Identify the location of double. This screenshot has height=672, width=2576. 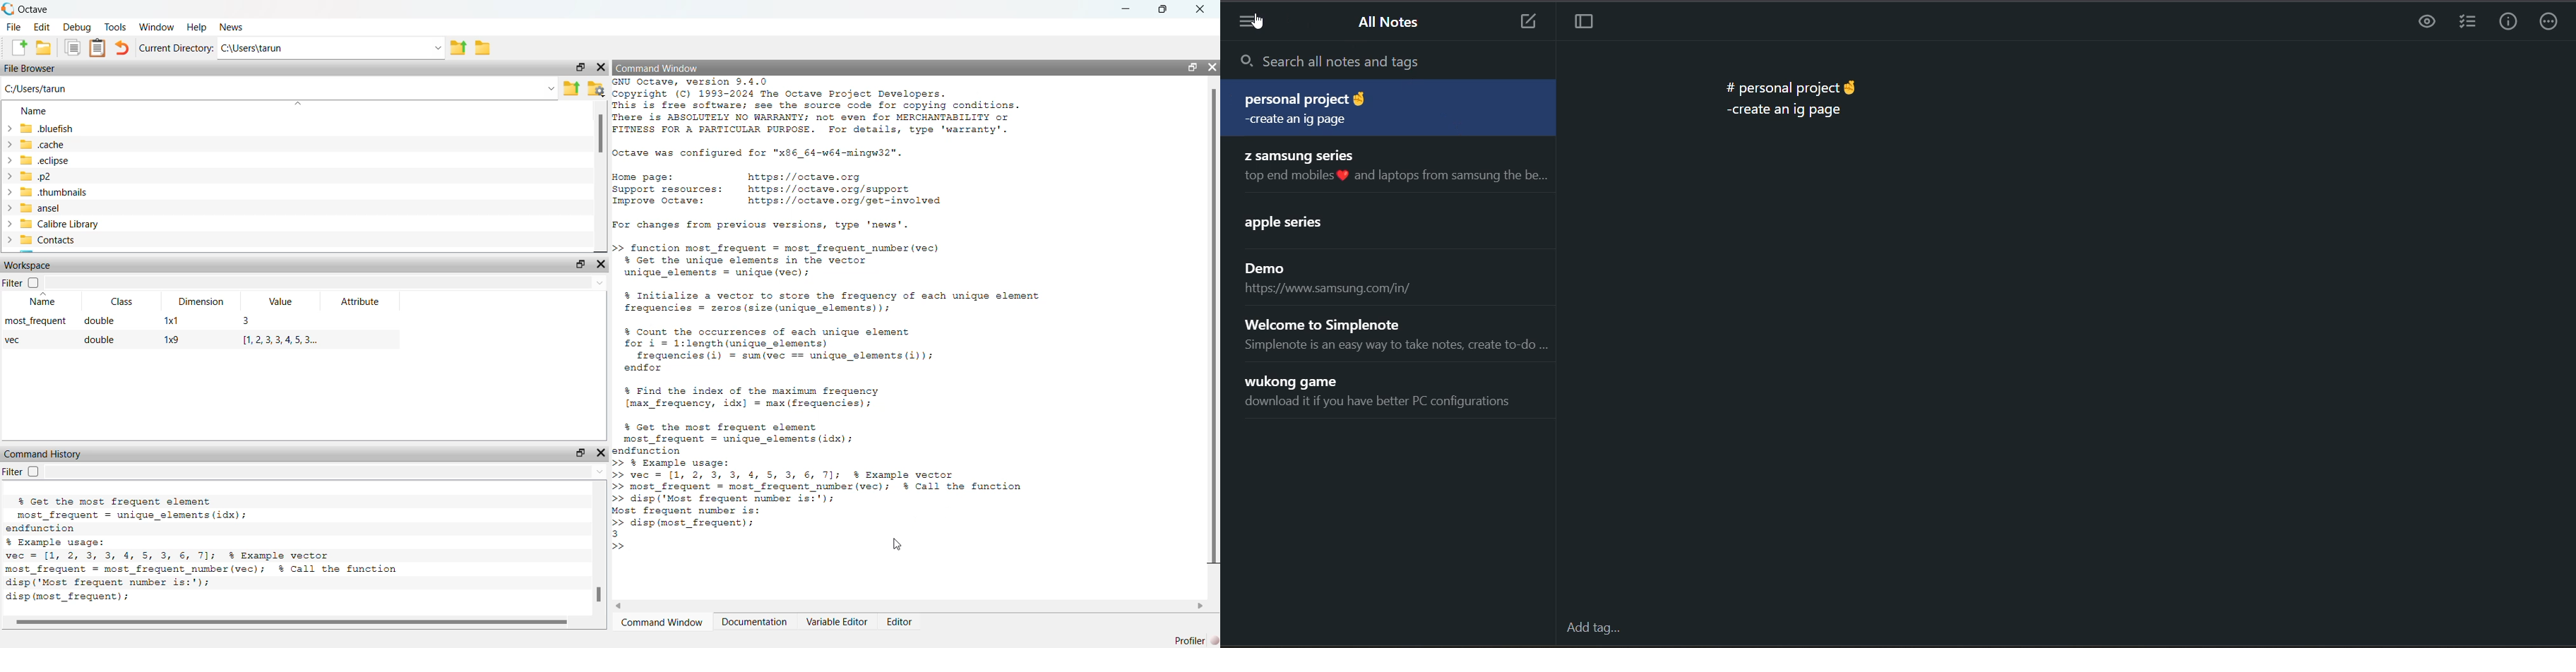
(101, 320).